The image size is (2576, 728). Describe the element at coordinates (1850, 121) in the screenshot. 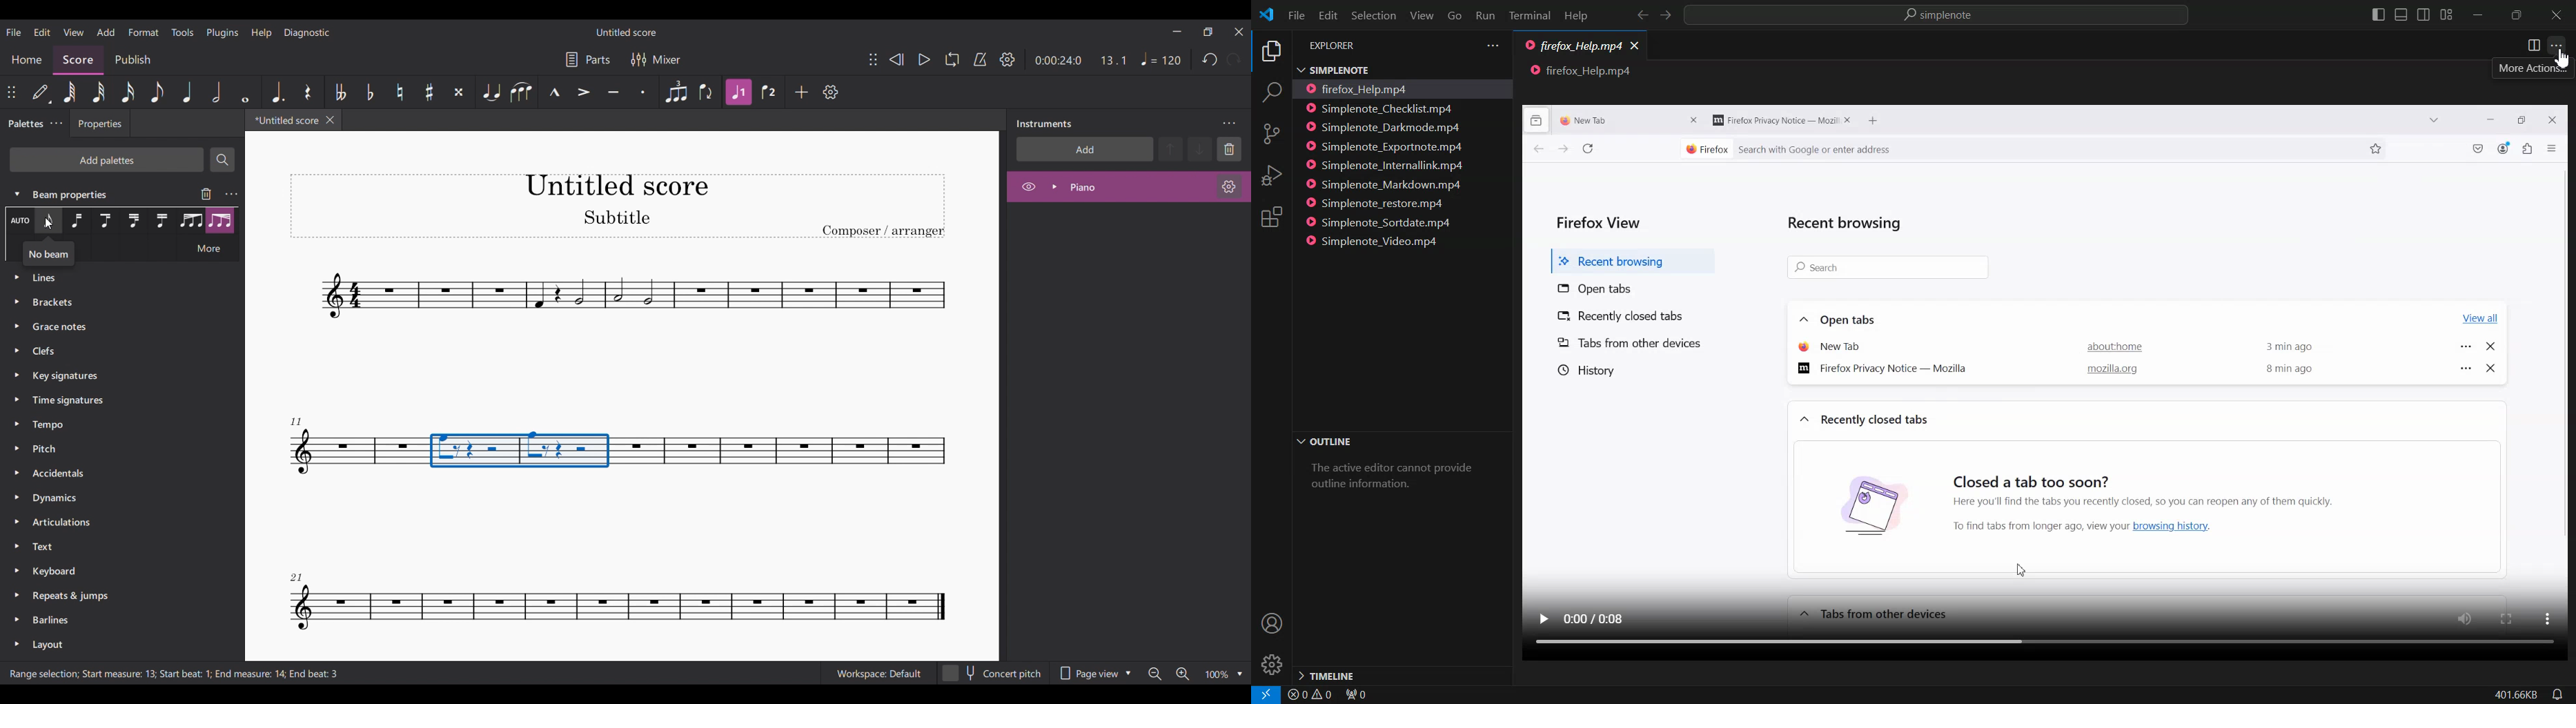

I see `close` at that location.